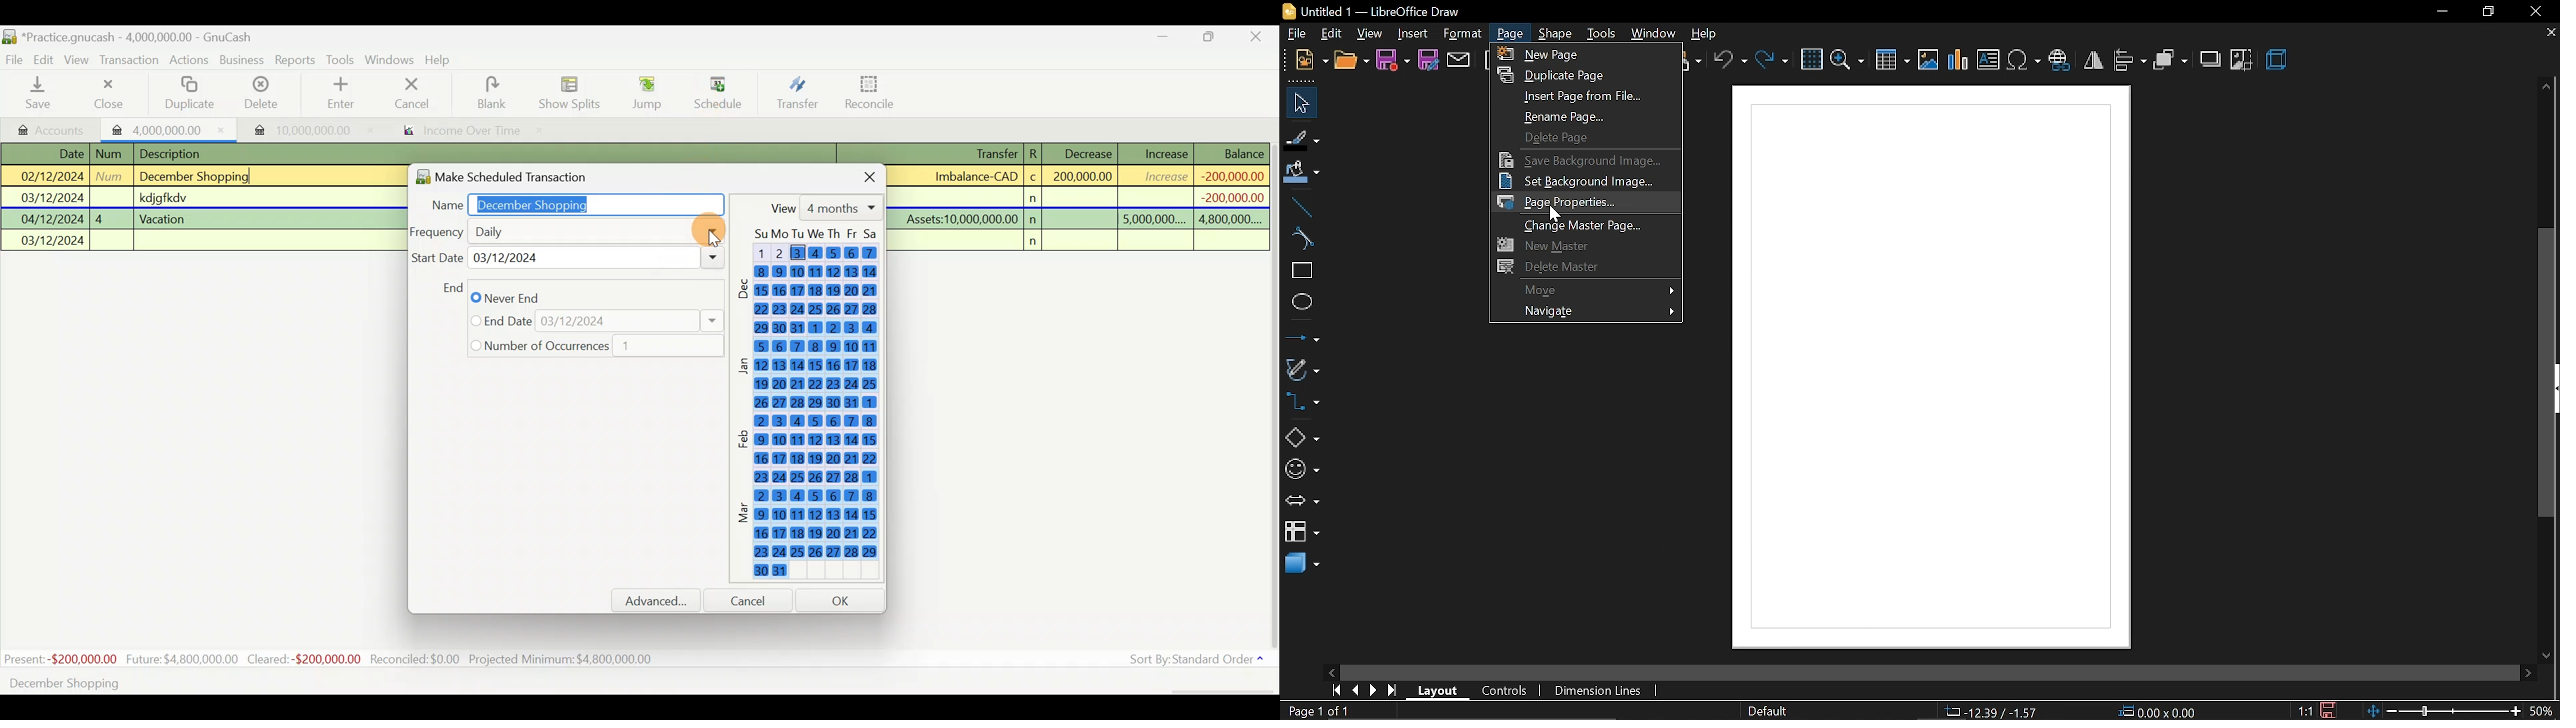 Image resolution: width=2576 pixels, height=728 pixels. What do you see at coordinates (1930, 368) in the screenshot?
I see `canvas` at bounding box center [1930, 368].